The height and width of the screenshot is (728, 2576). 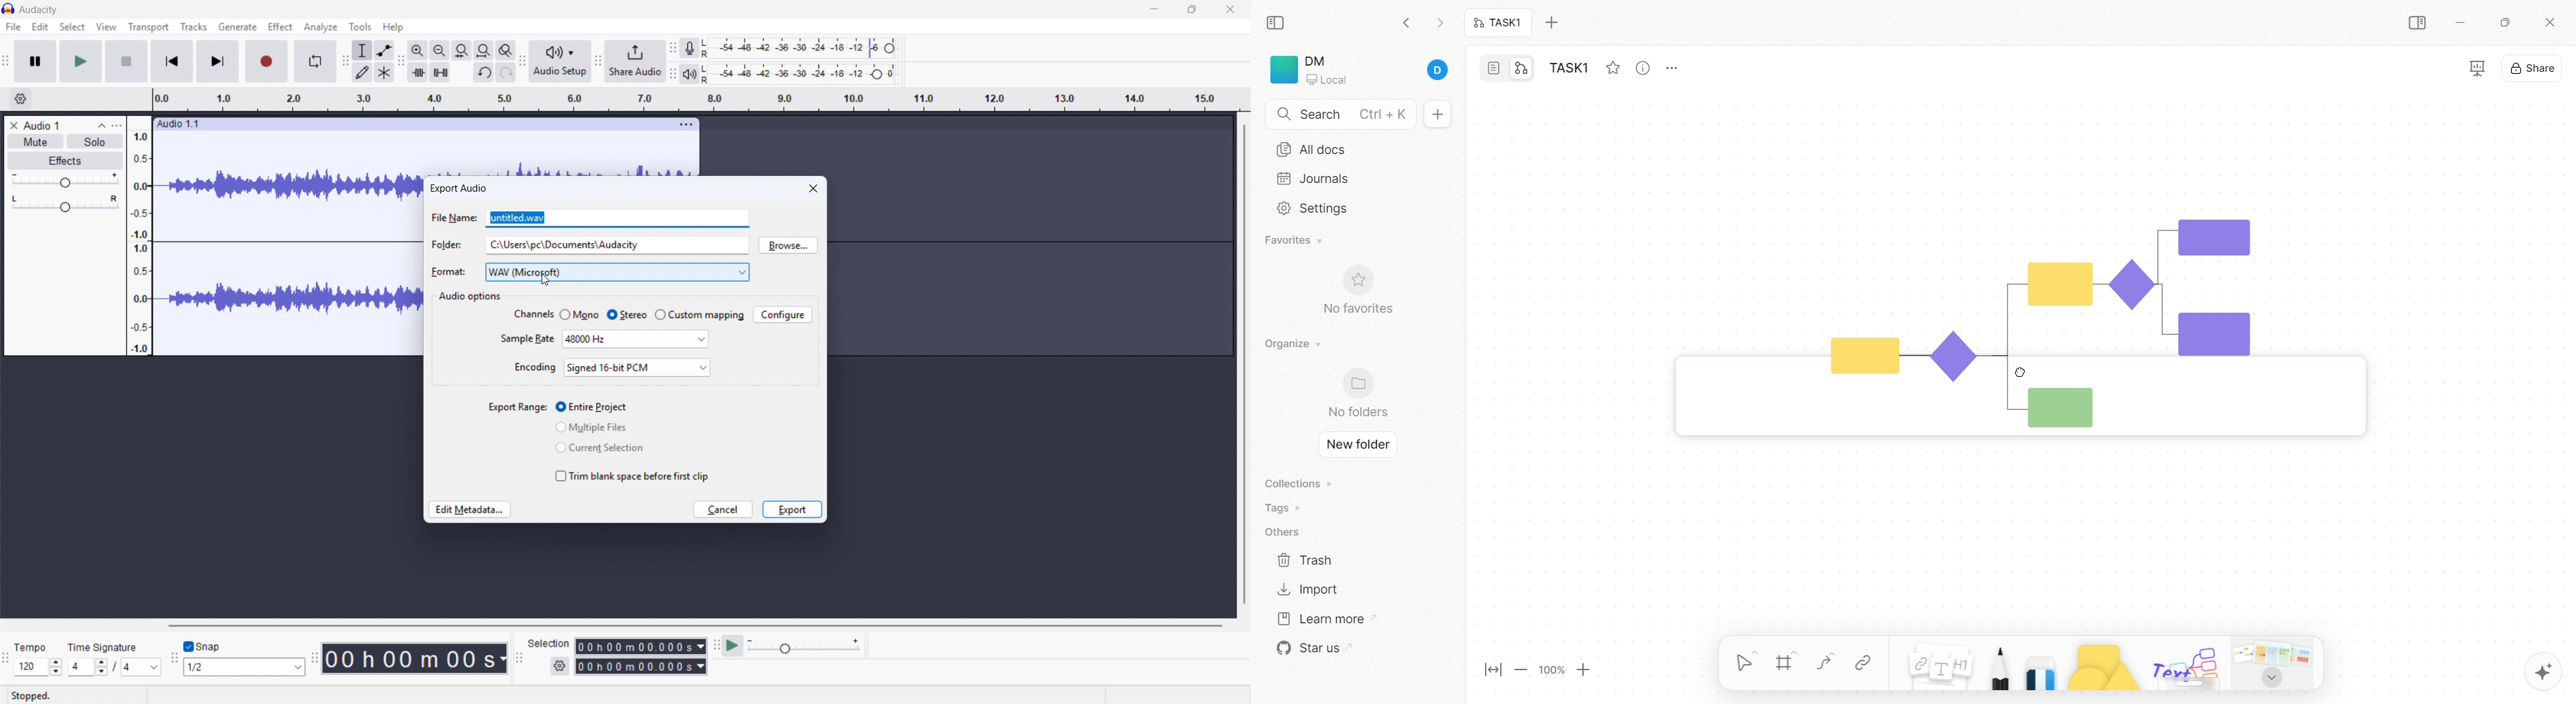 I want to click on play , so click(x=81, y=62).